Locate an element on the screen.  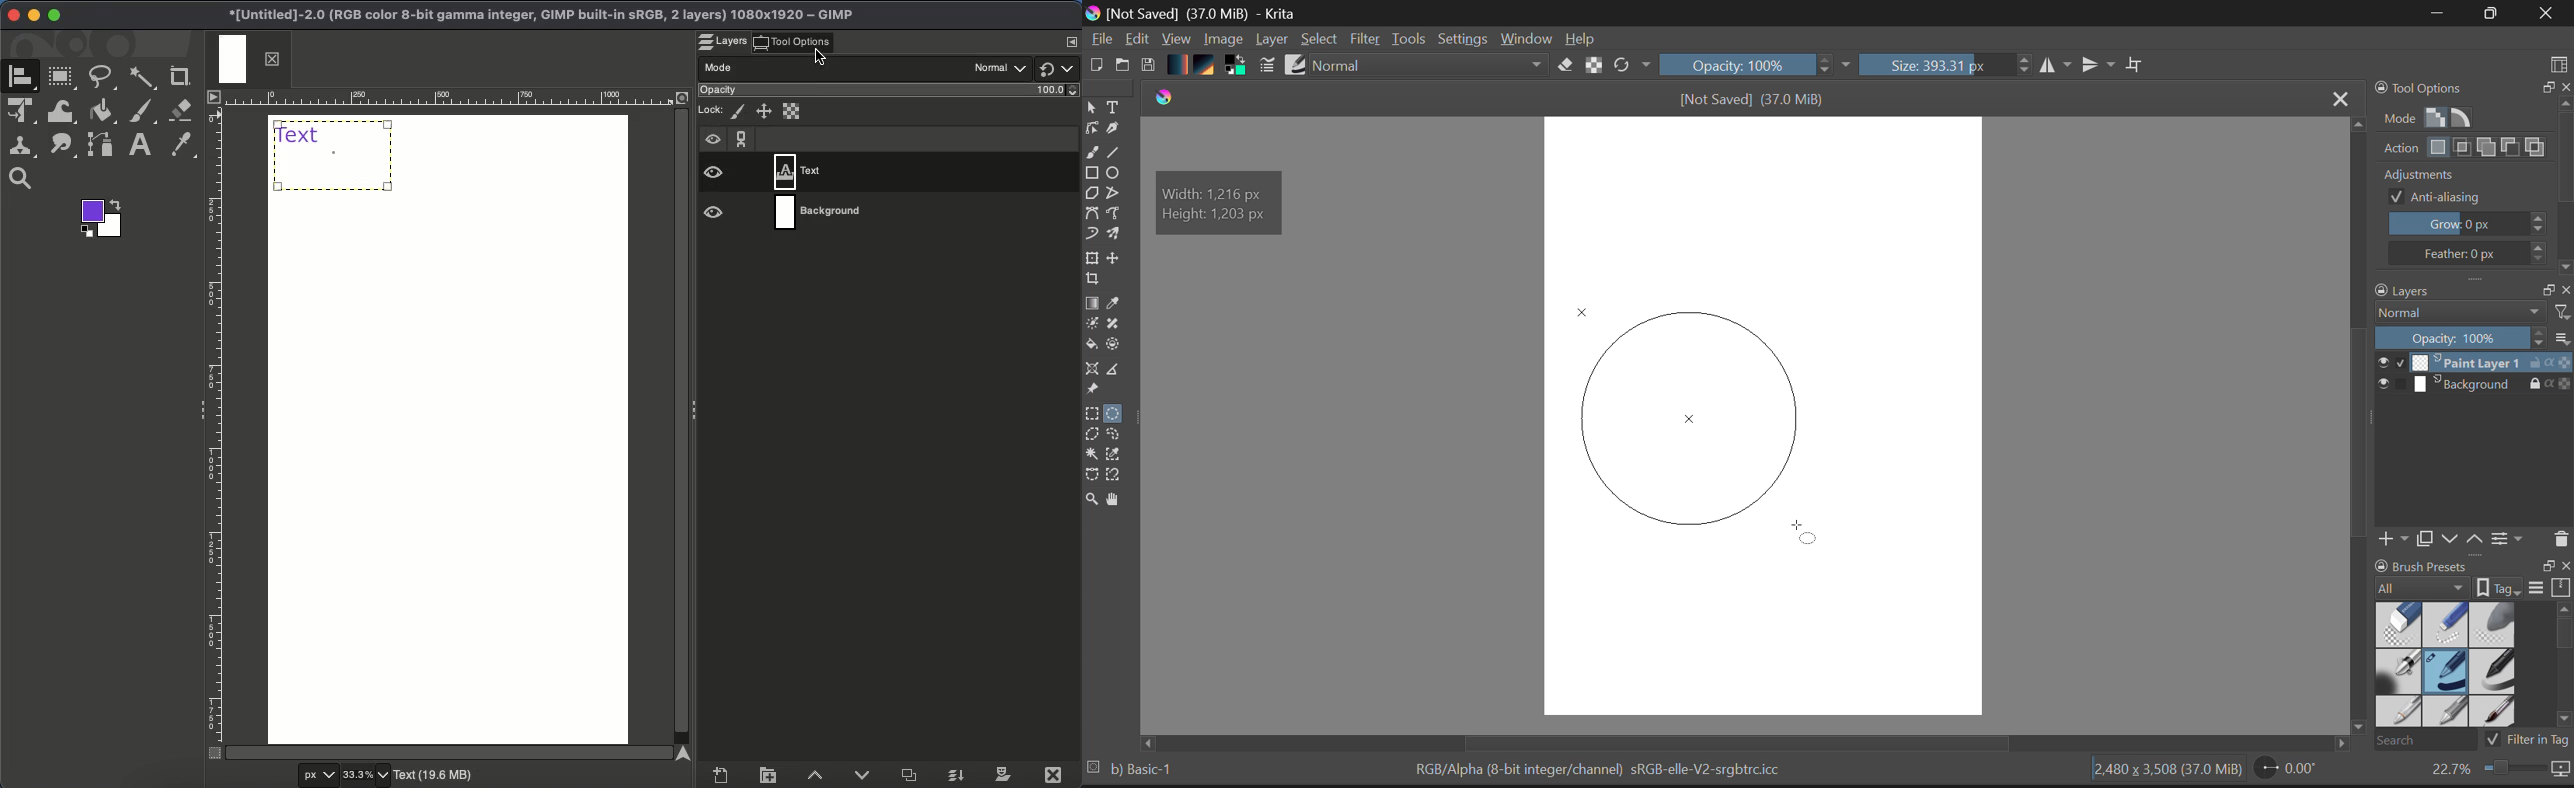
Scroll Bar is located at coordinates (1752, 742).